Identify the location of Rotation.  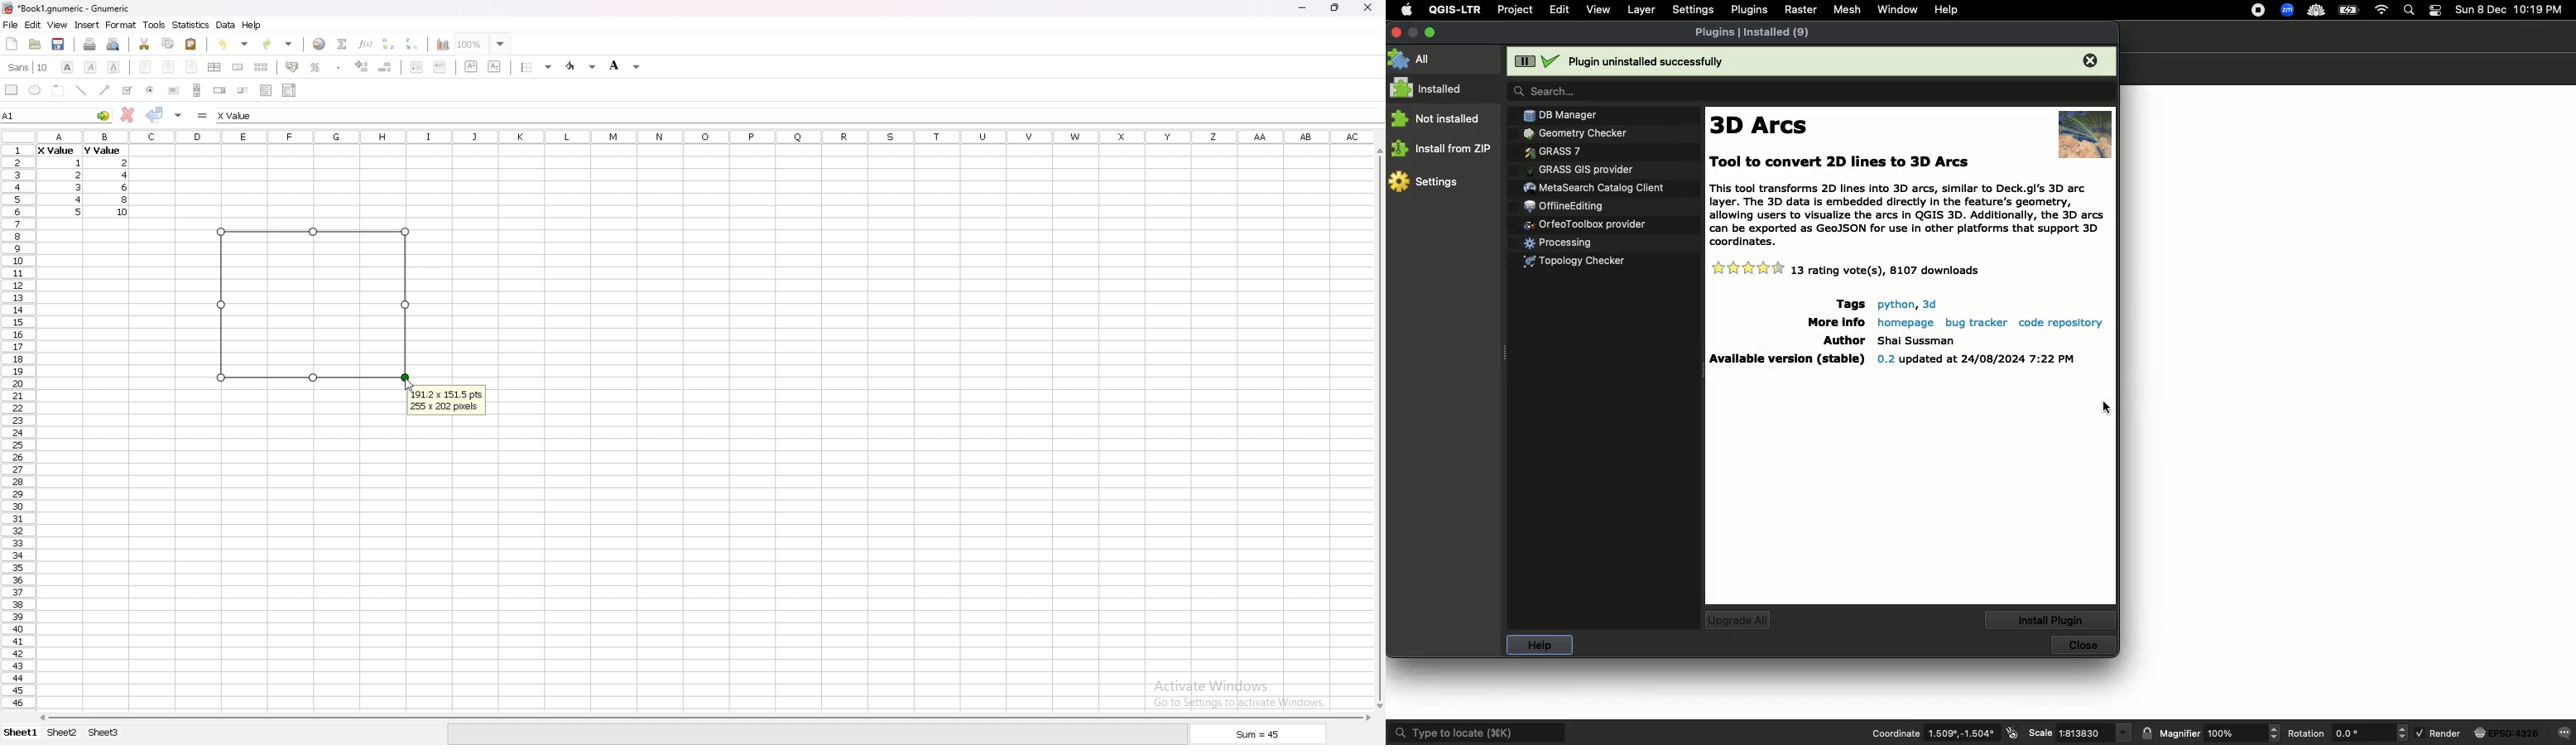
(2348, 734).